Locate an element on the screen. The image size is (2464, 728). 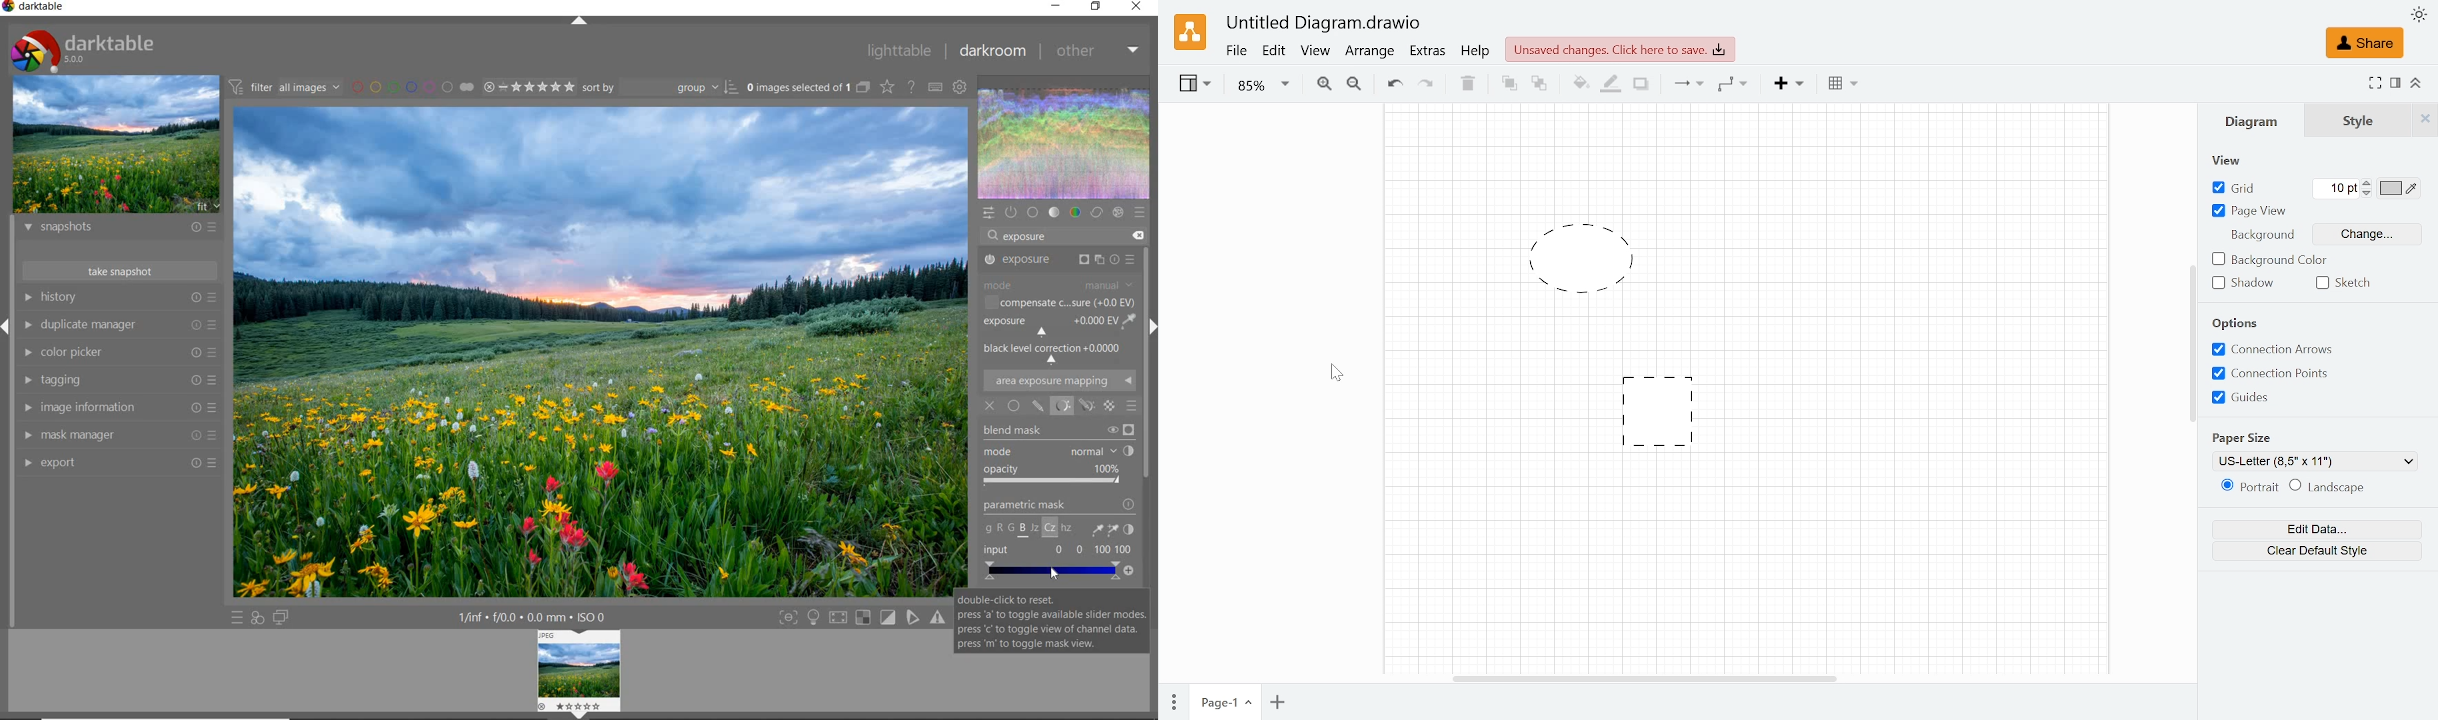
correct is located at coordinates (1097, 213).